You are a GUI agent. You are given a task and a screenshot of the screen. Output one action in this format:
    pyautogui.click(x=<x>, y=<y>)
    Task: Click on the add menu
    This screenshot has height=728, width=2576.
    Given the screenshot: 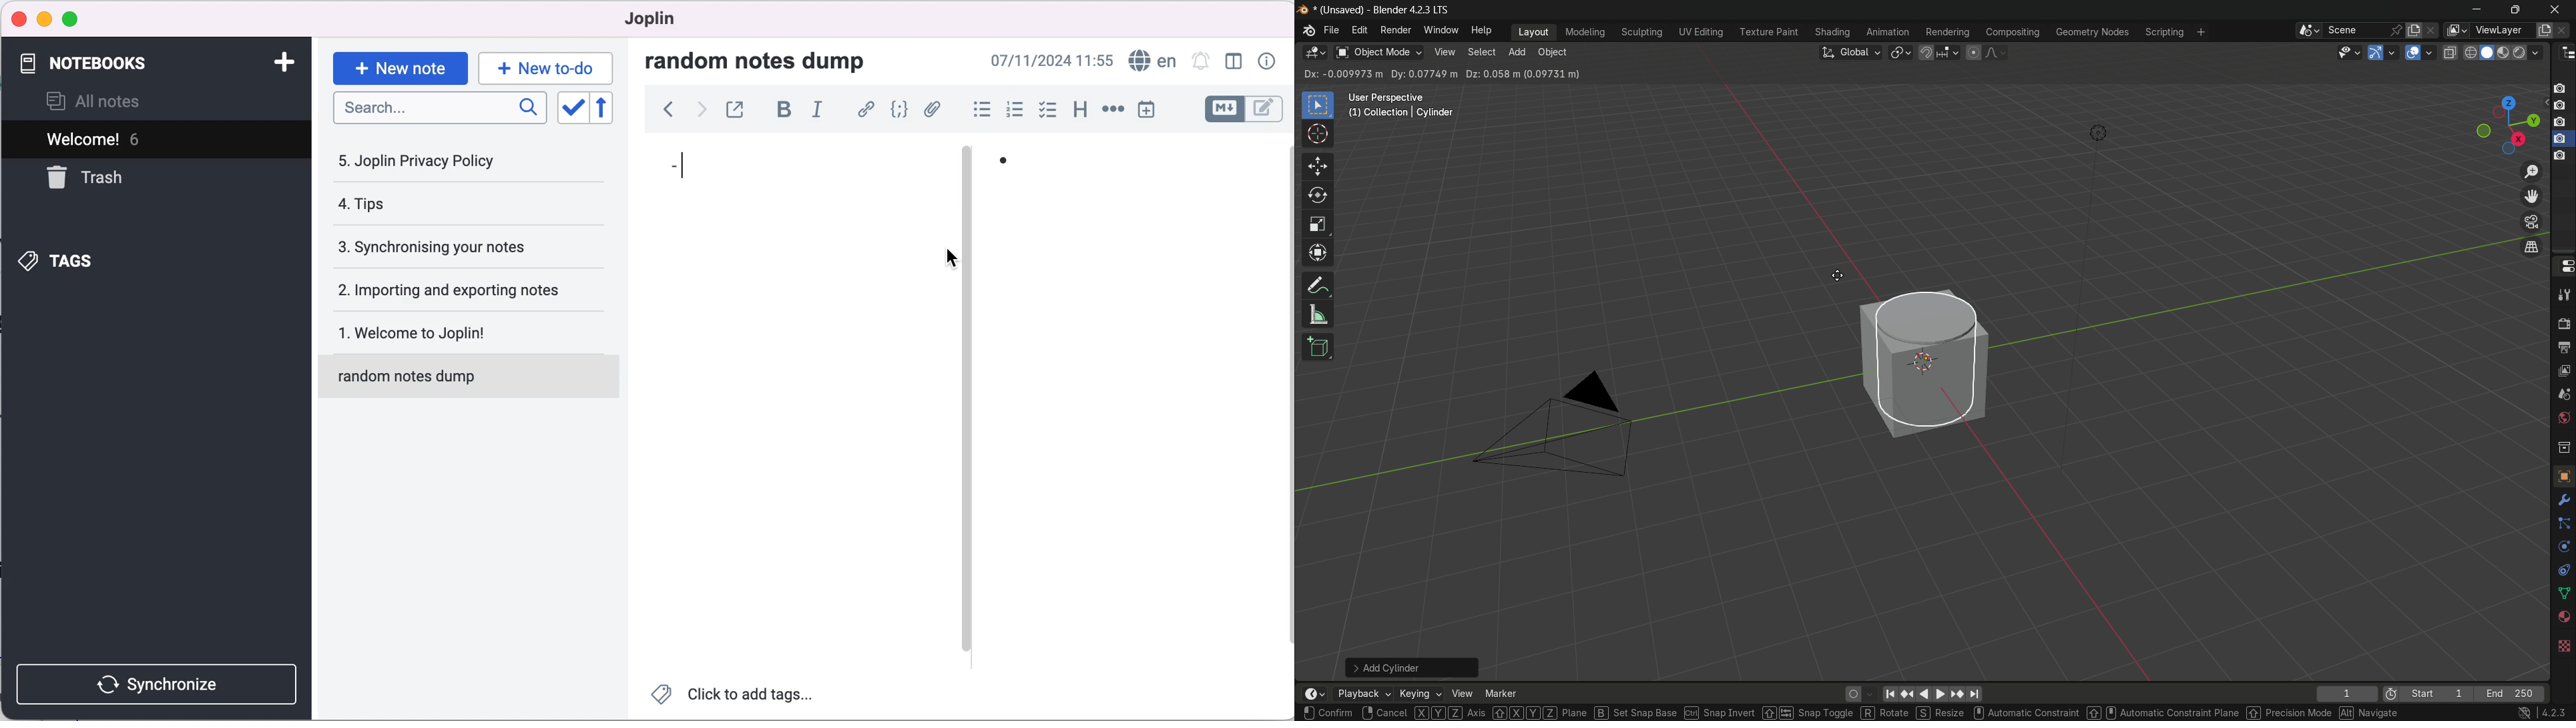 What is the action you would take?
    pyautogui.click(x=1515, y=53)
    